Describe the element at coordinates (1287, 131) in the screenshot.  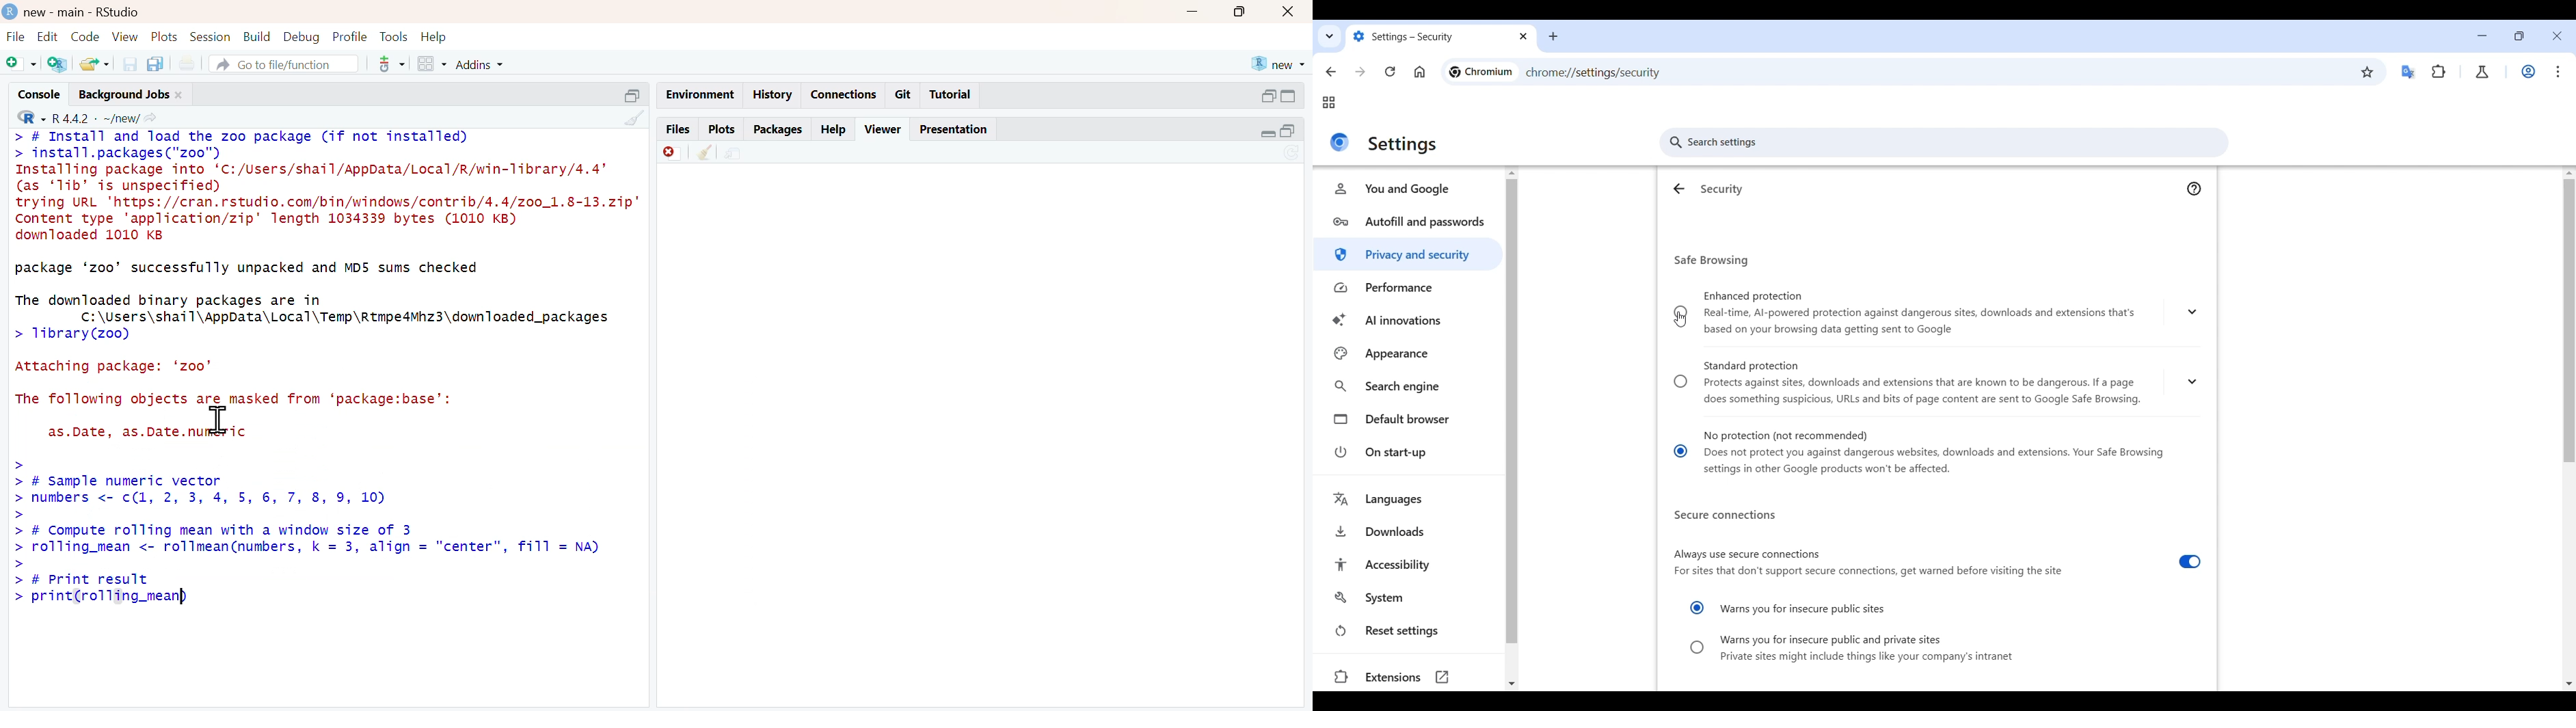
I see `open in separate window` at that location.